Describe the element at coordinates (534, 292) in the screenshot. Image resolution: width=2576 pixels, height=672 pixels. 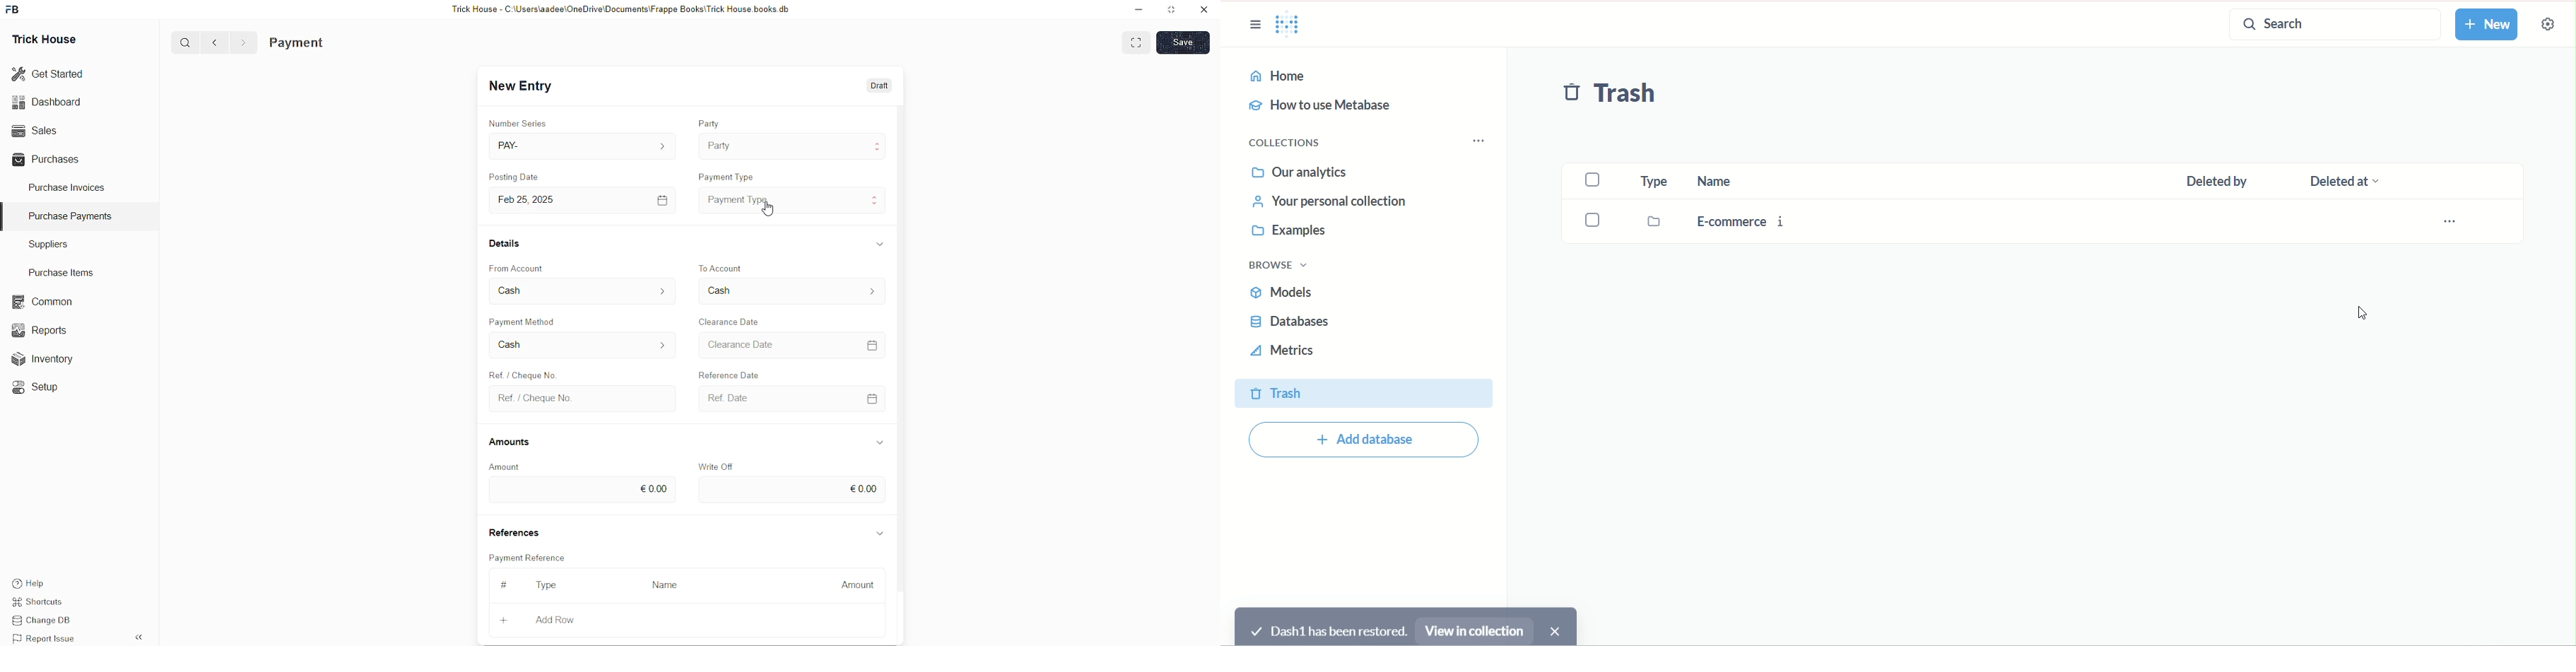
I see `From Account` at that location.